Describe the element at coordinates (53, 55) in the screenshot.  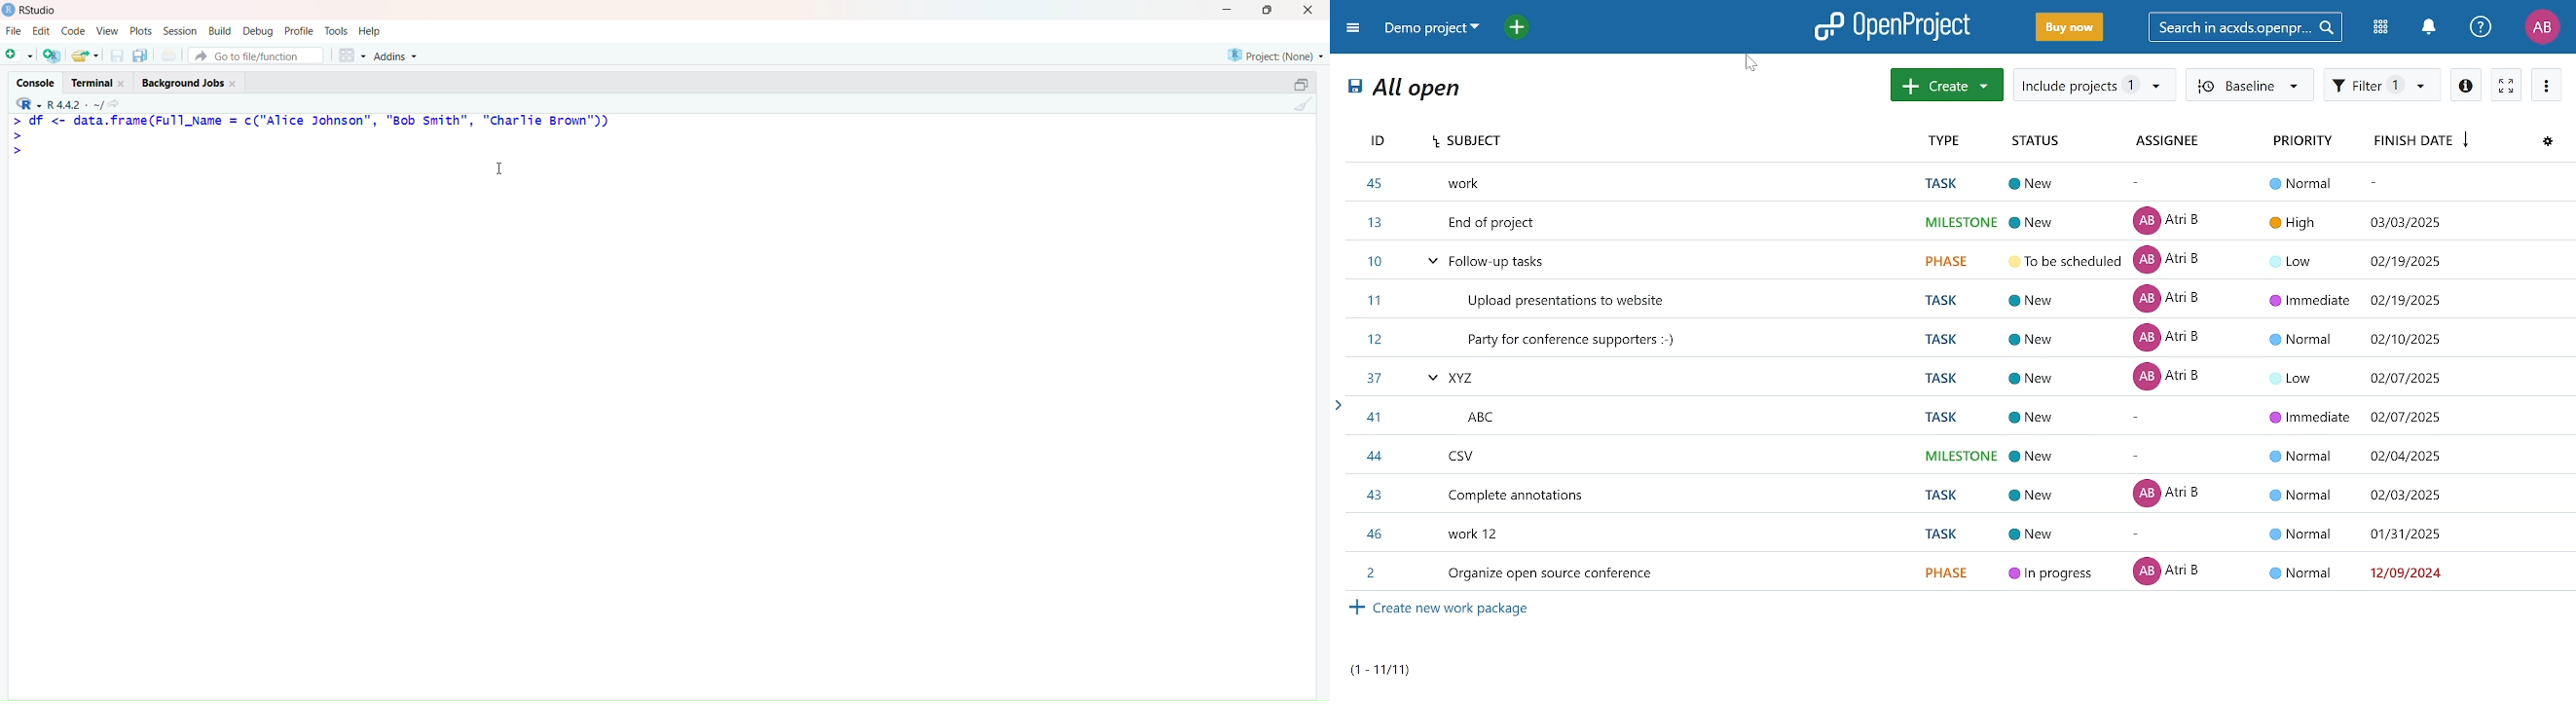
I see `Create a project` at that location.